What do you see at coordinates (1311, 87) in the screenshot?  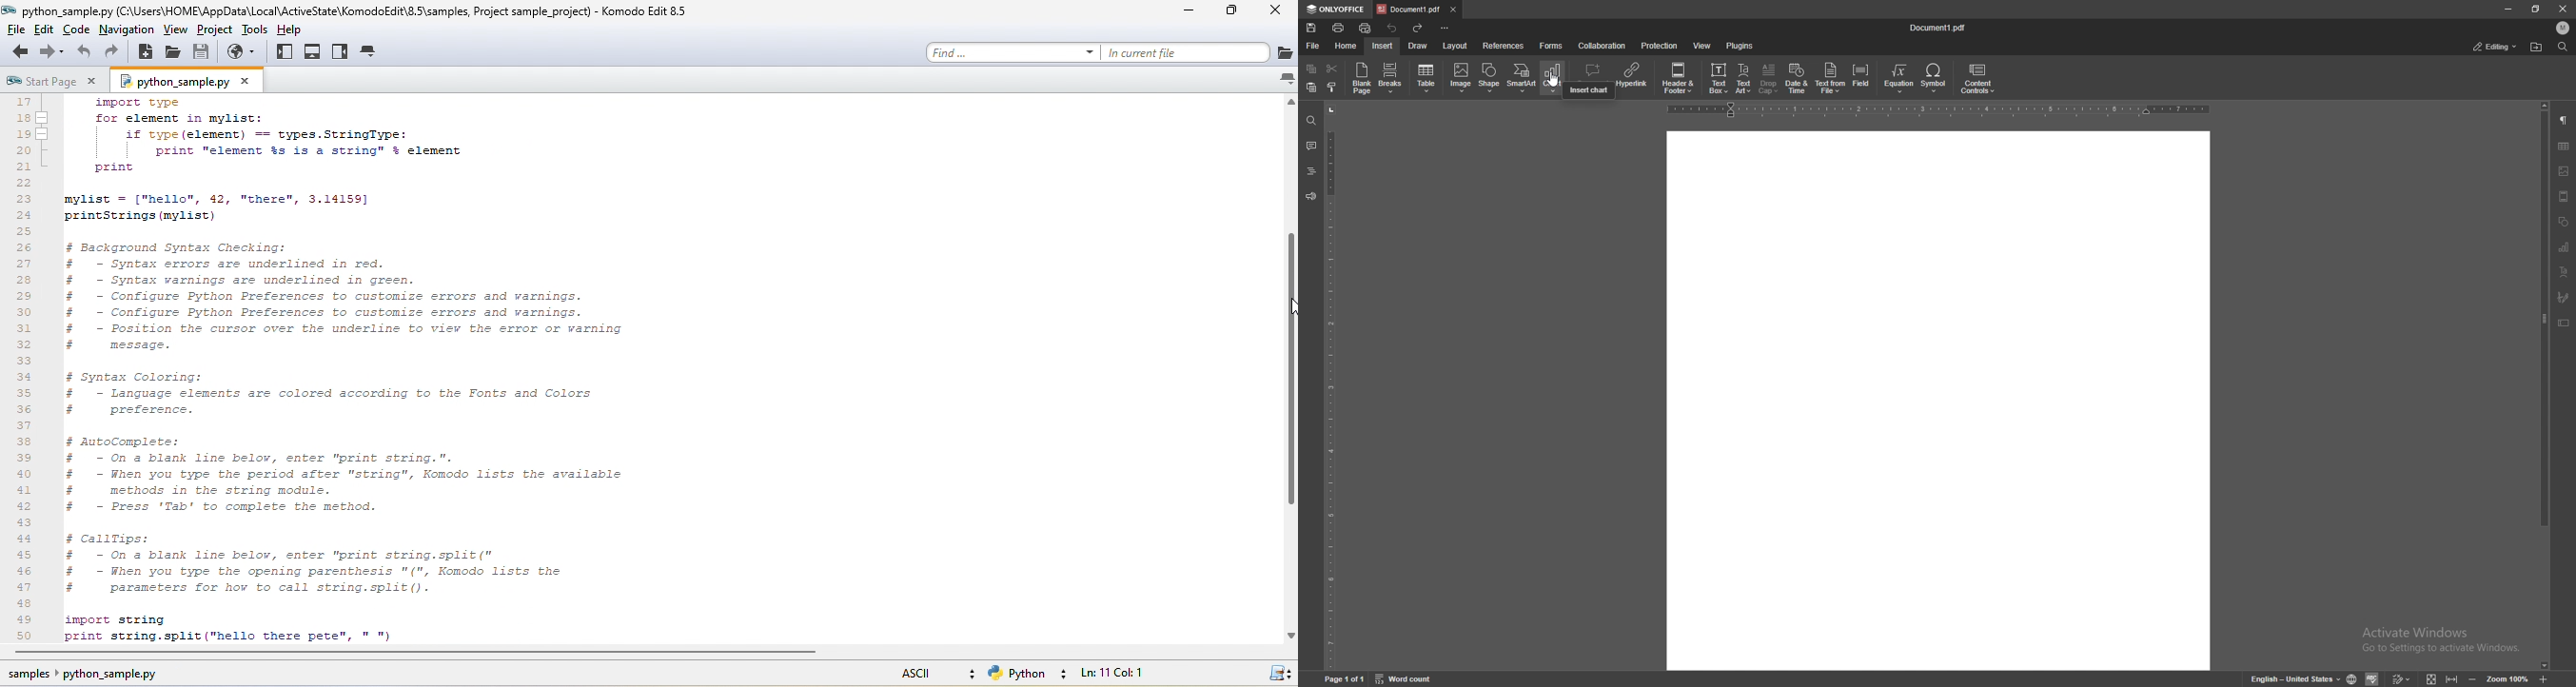 I see `paste` at bounding box center [1311, 87].